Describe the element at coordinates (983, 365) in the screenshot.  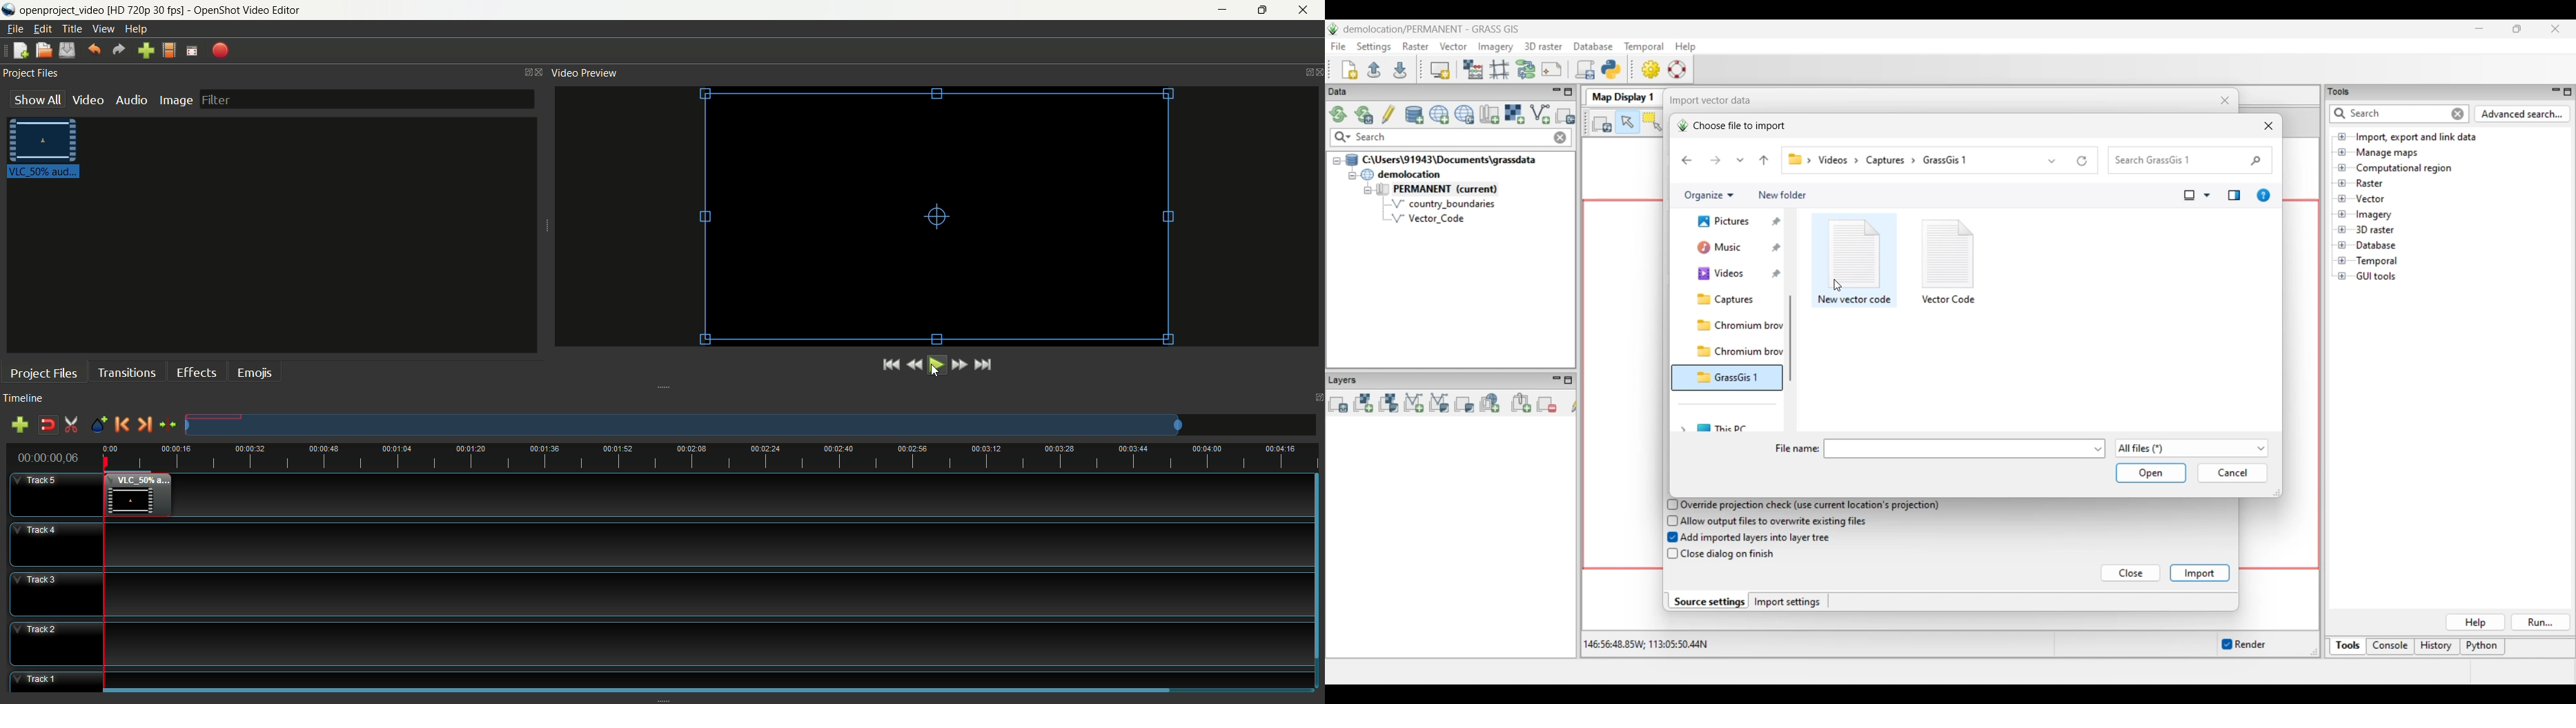
I see `jump to the end` at that location.